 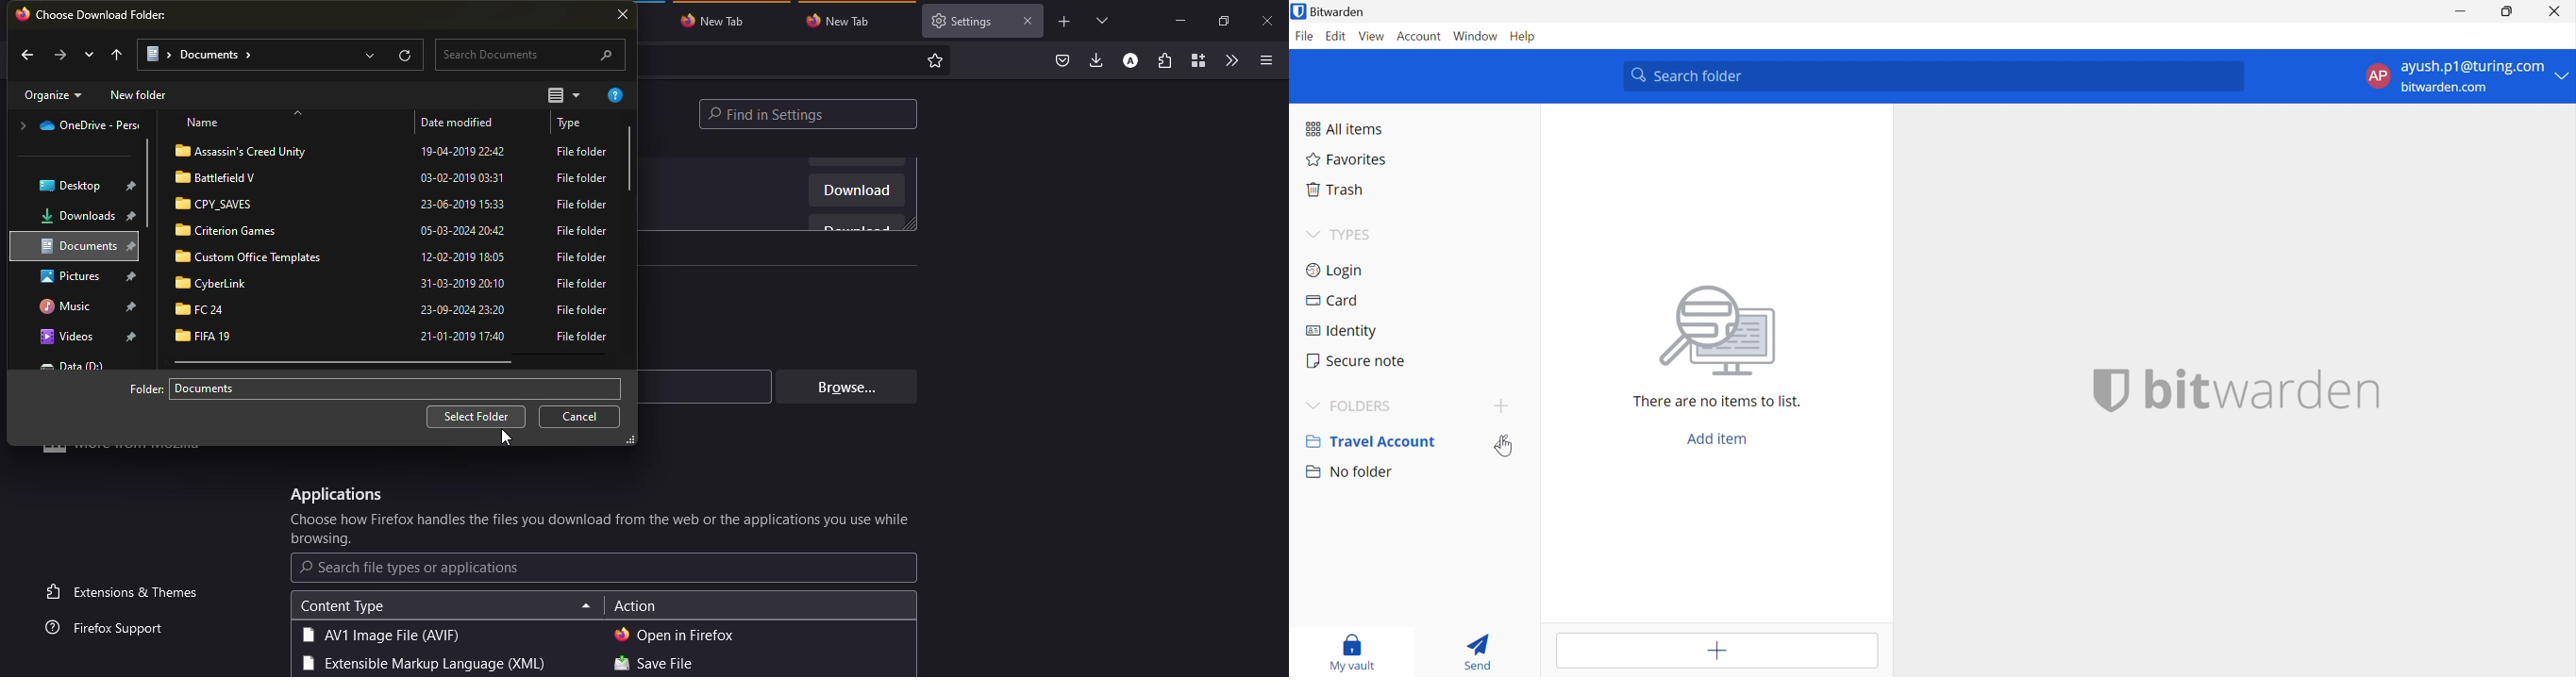 I want to click on location, so click(x=73, y=277).